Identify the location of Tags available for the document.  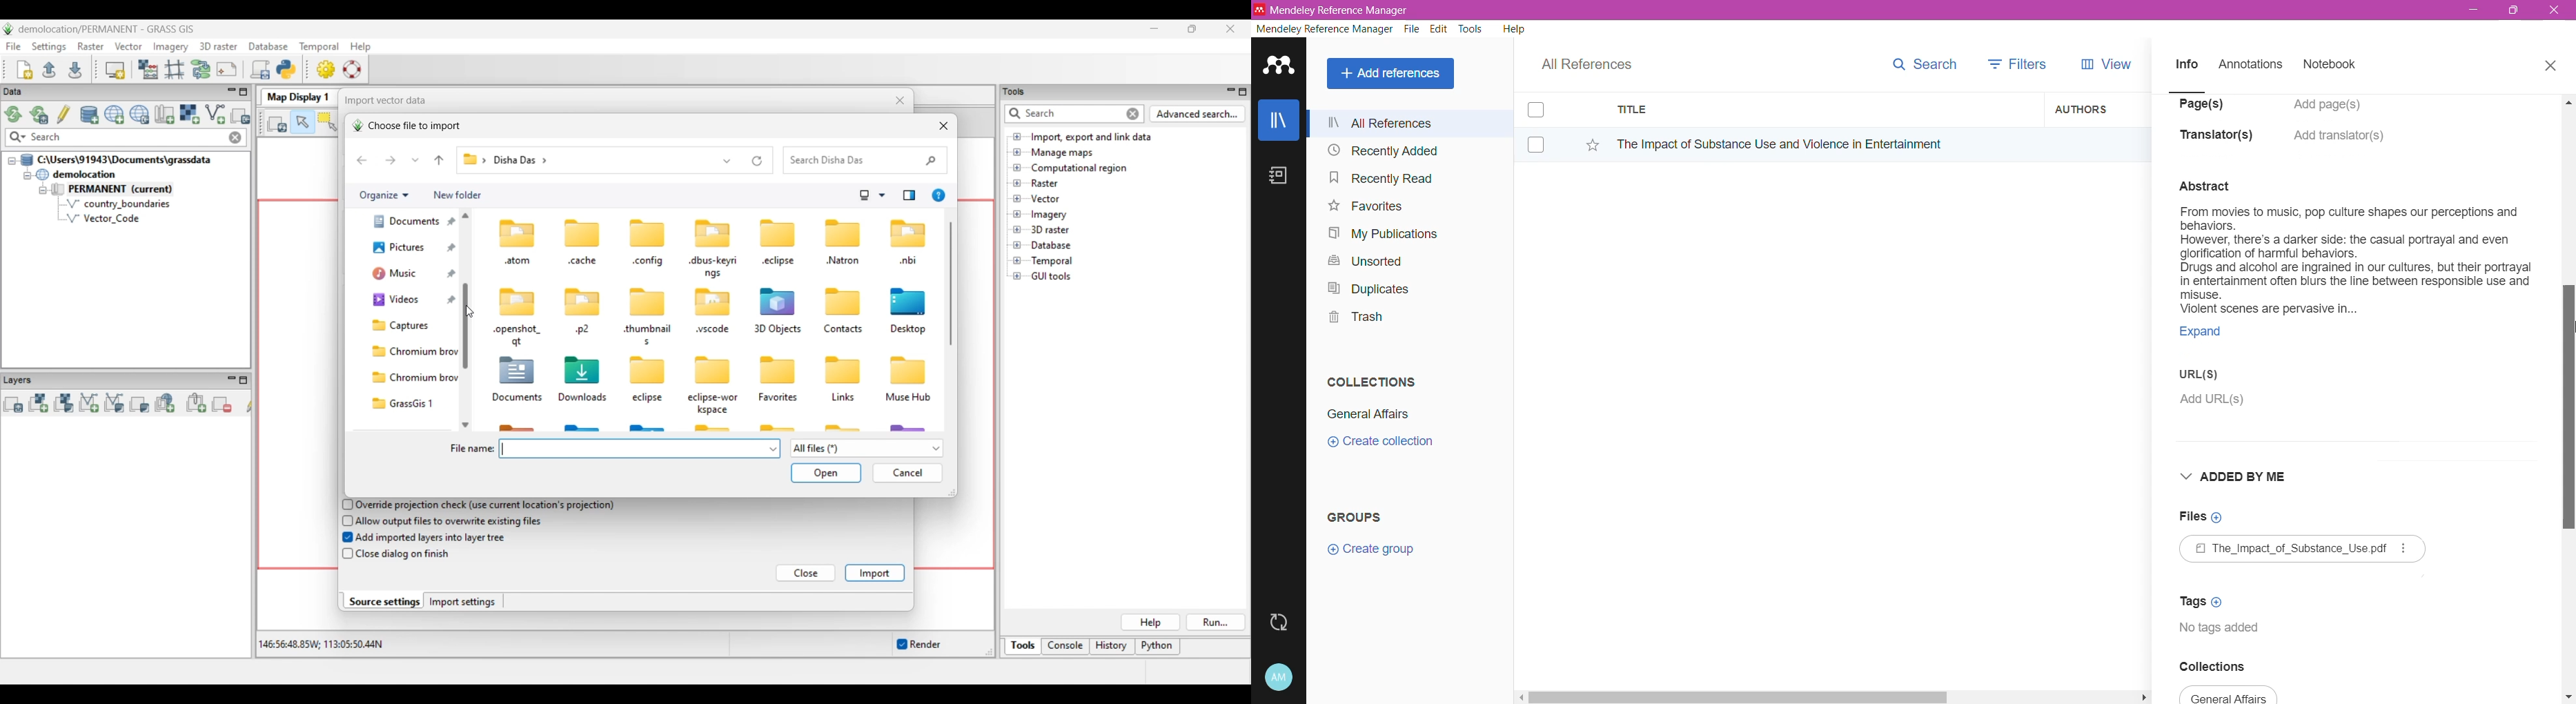
(2226, 629).